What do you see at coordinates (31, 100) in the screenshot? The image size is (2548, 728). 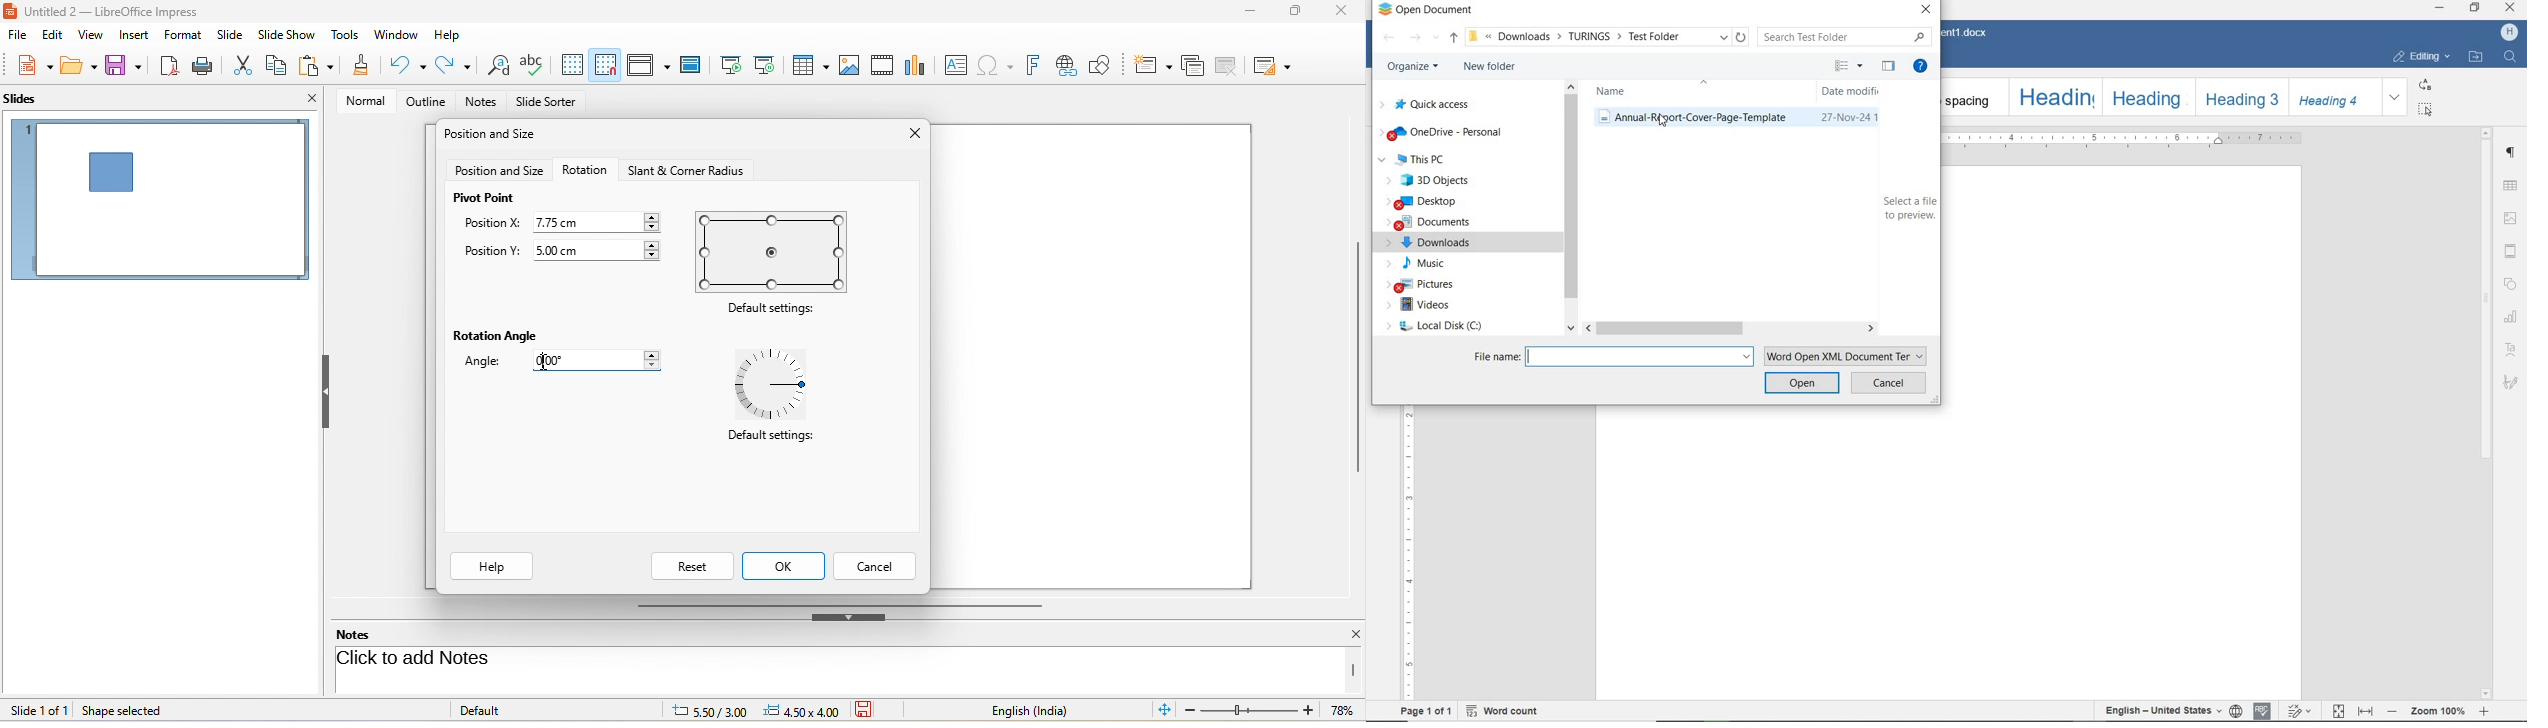 I see `slides` at bounding box center [31, 100].